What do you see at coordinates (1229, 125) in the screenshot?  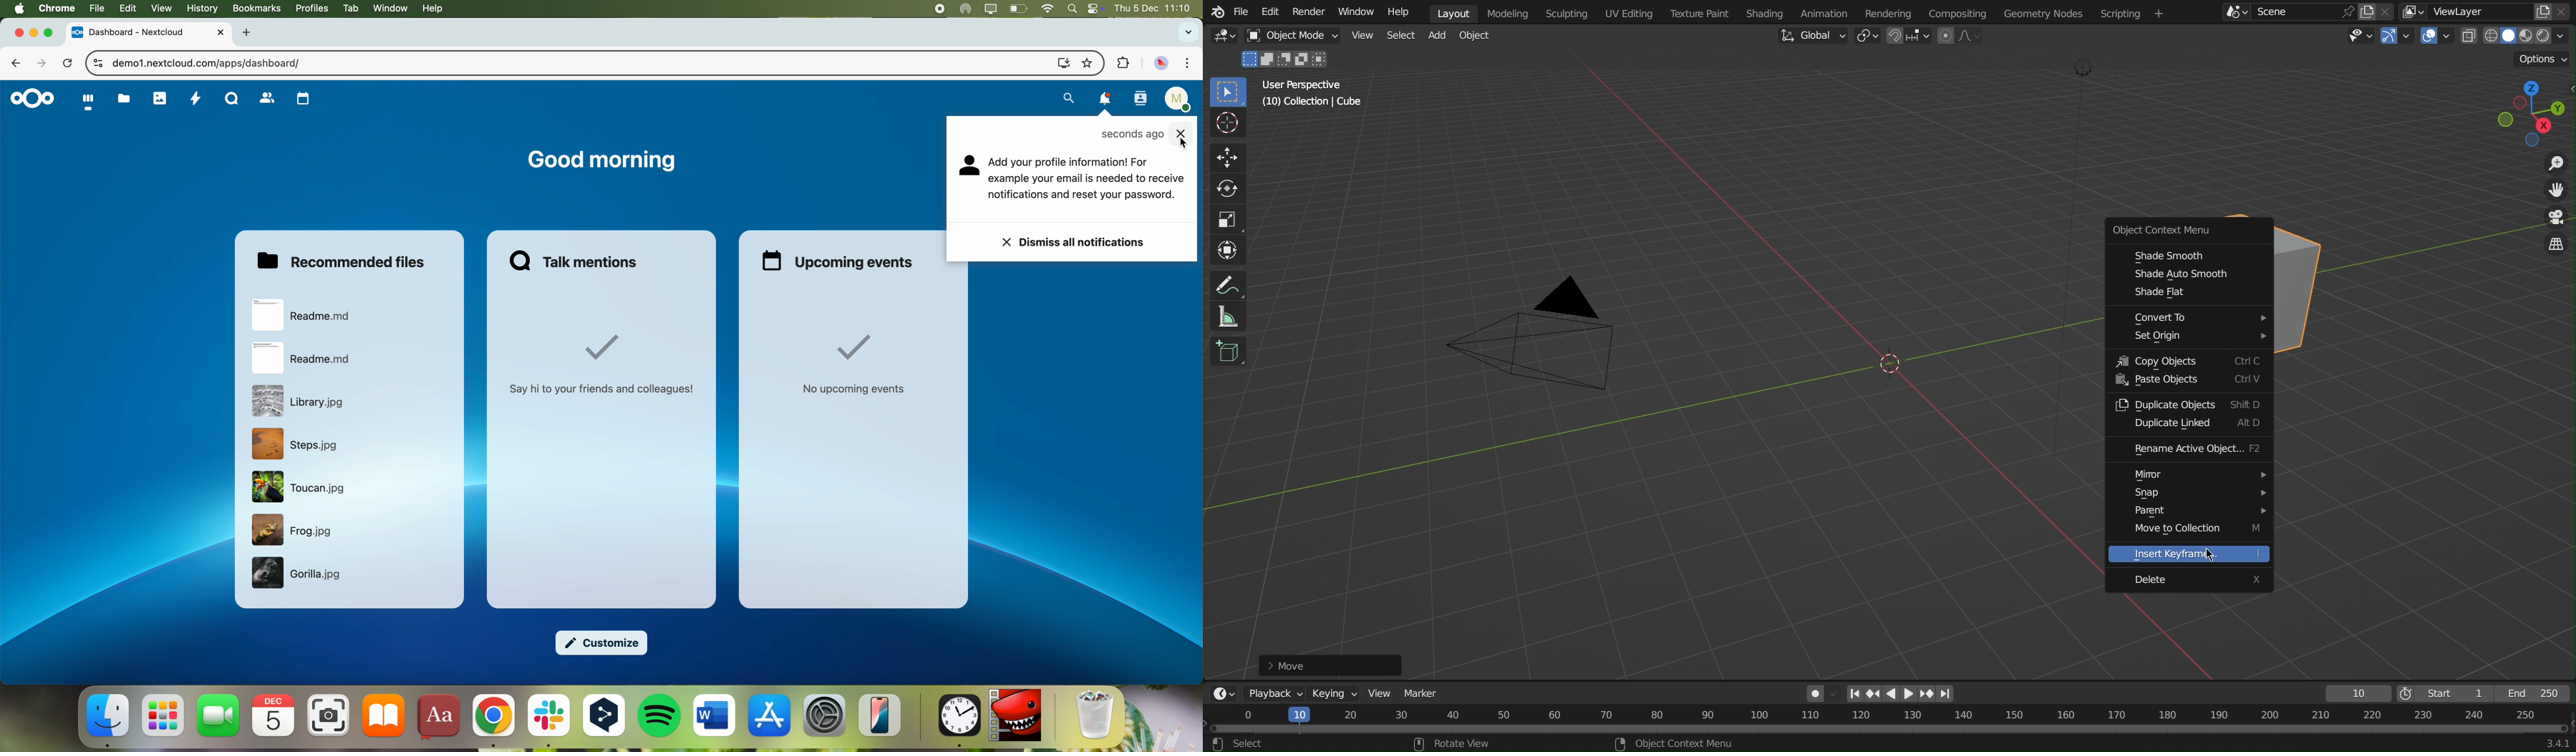 I see `Cursor` at bounding box center [1229, 125].